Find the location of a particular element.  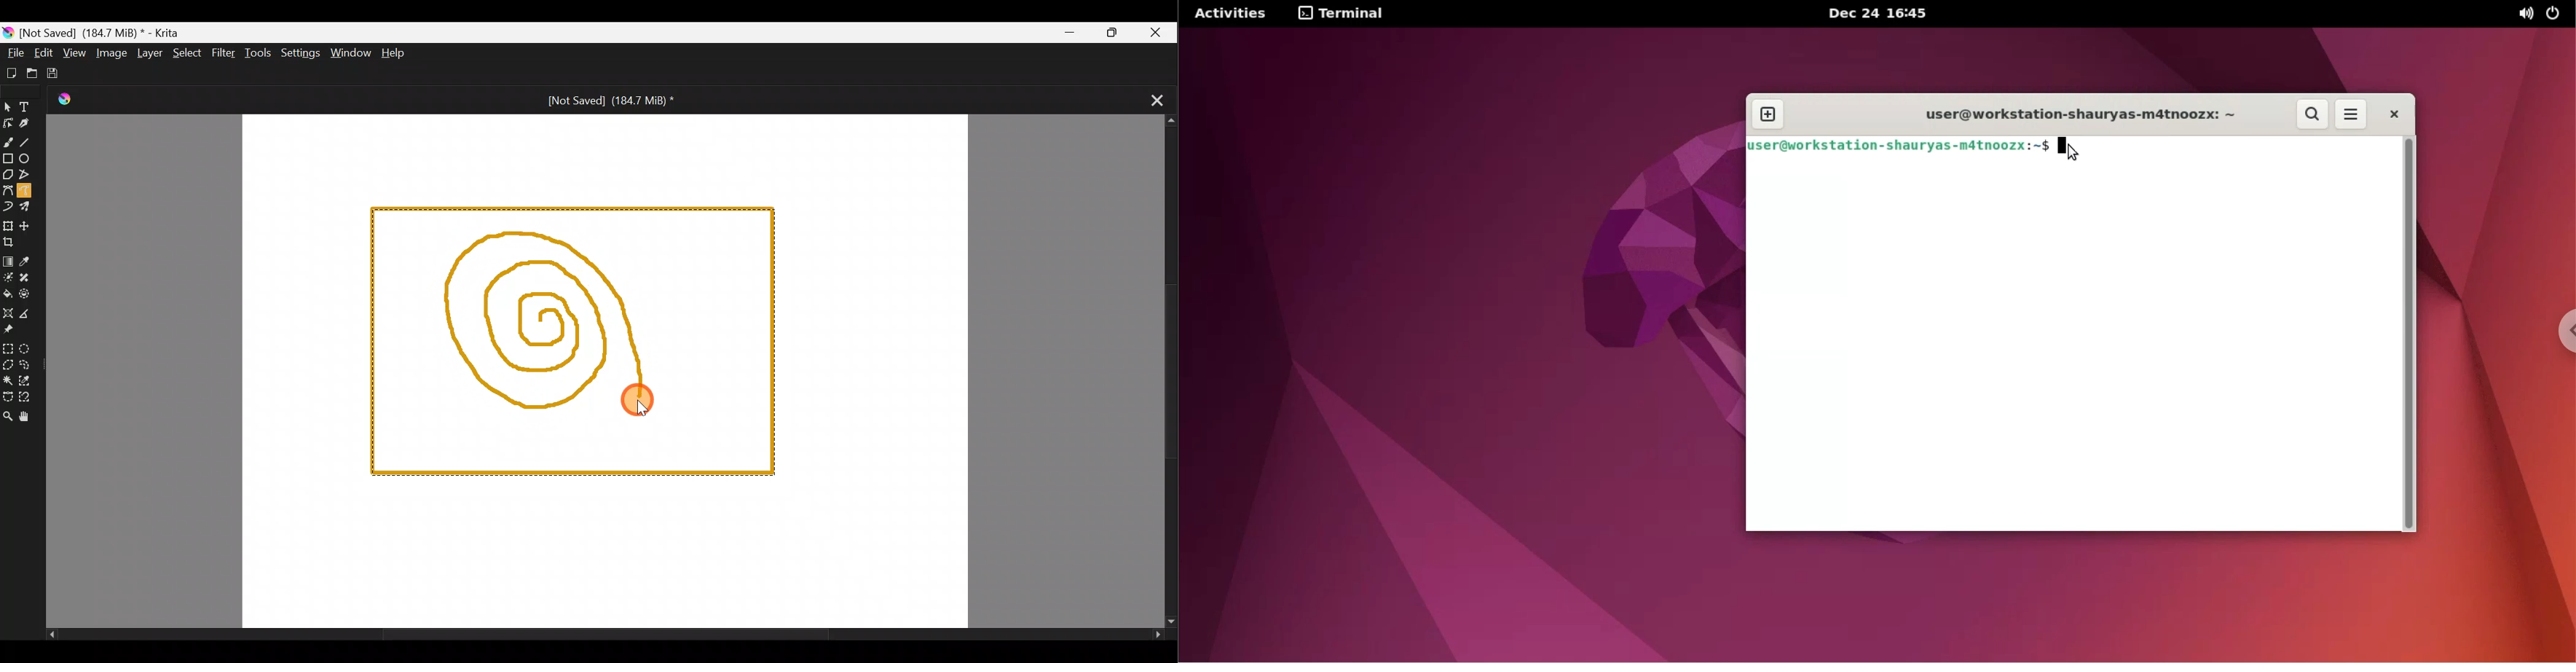

Help is located at coordinates (401, 52).